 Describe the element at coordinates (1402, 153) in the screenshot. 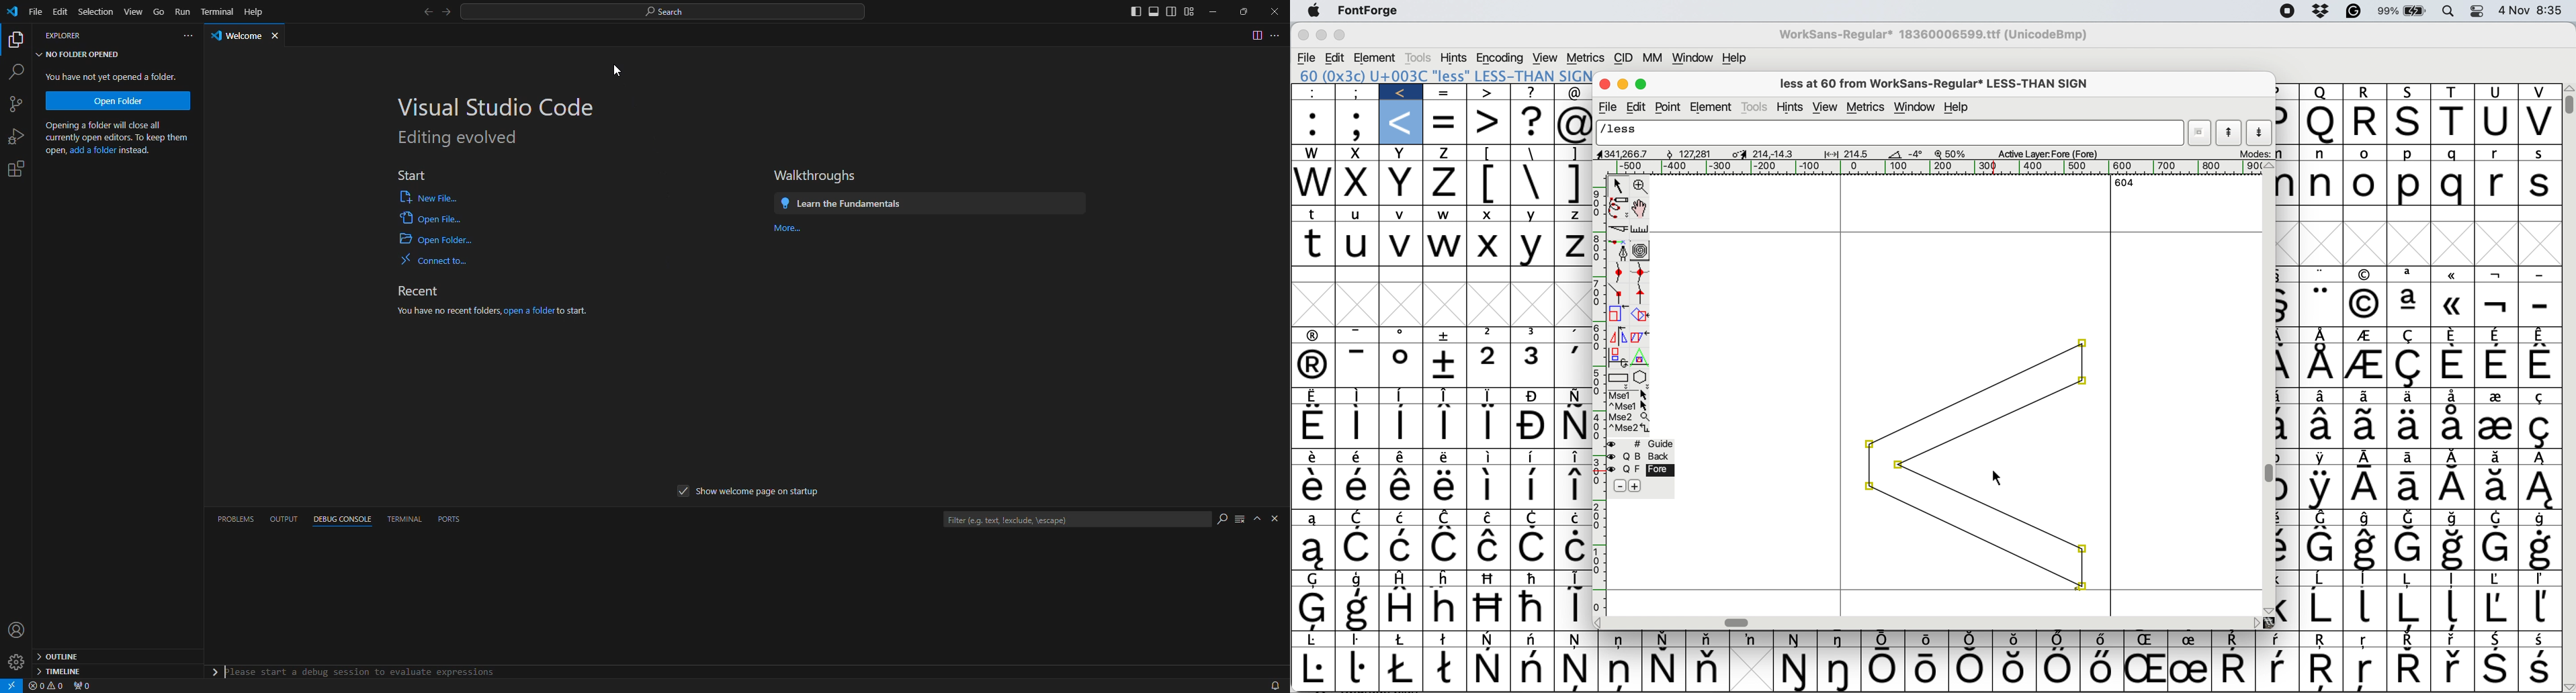

I see `x` at that location.